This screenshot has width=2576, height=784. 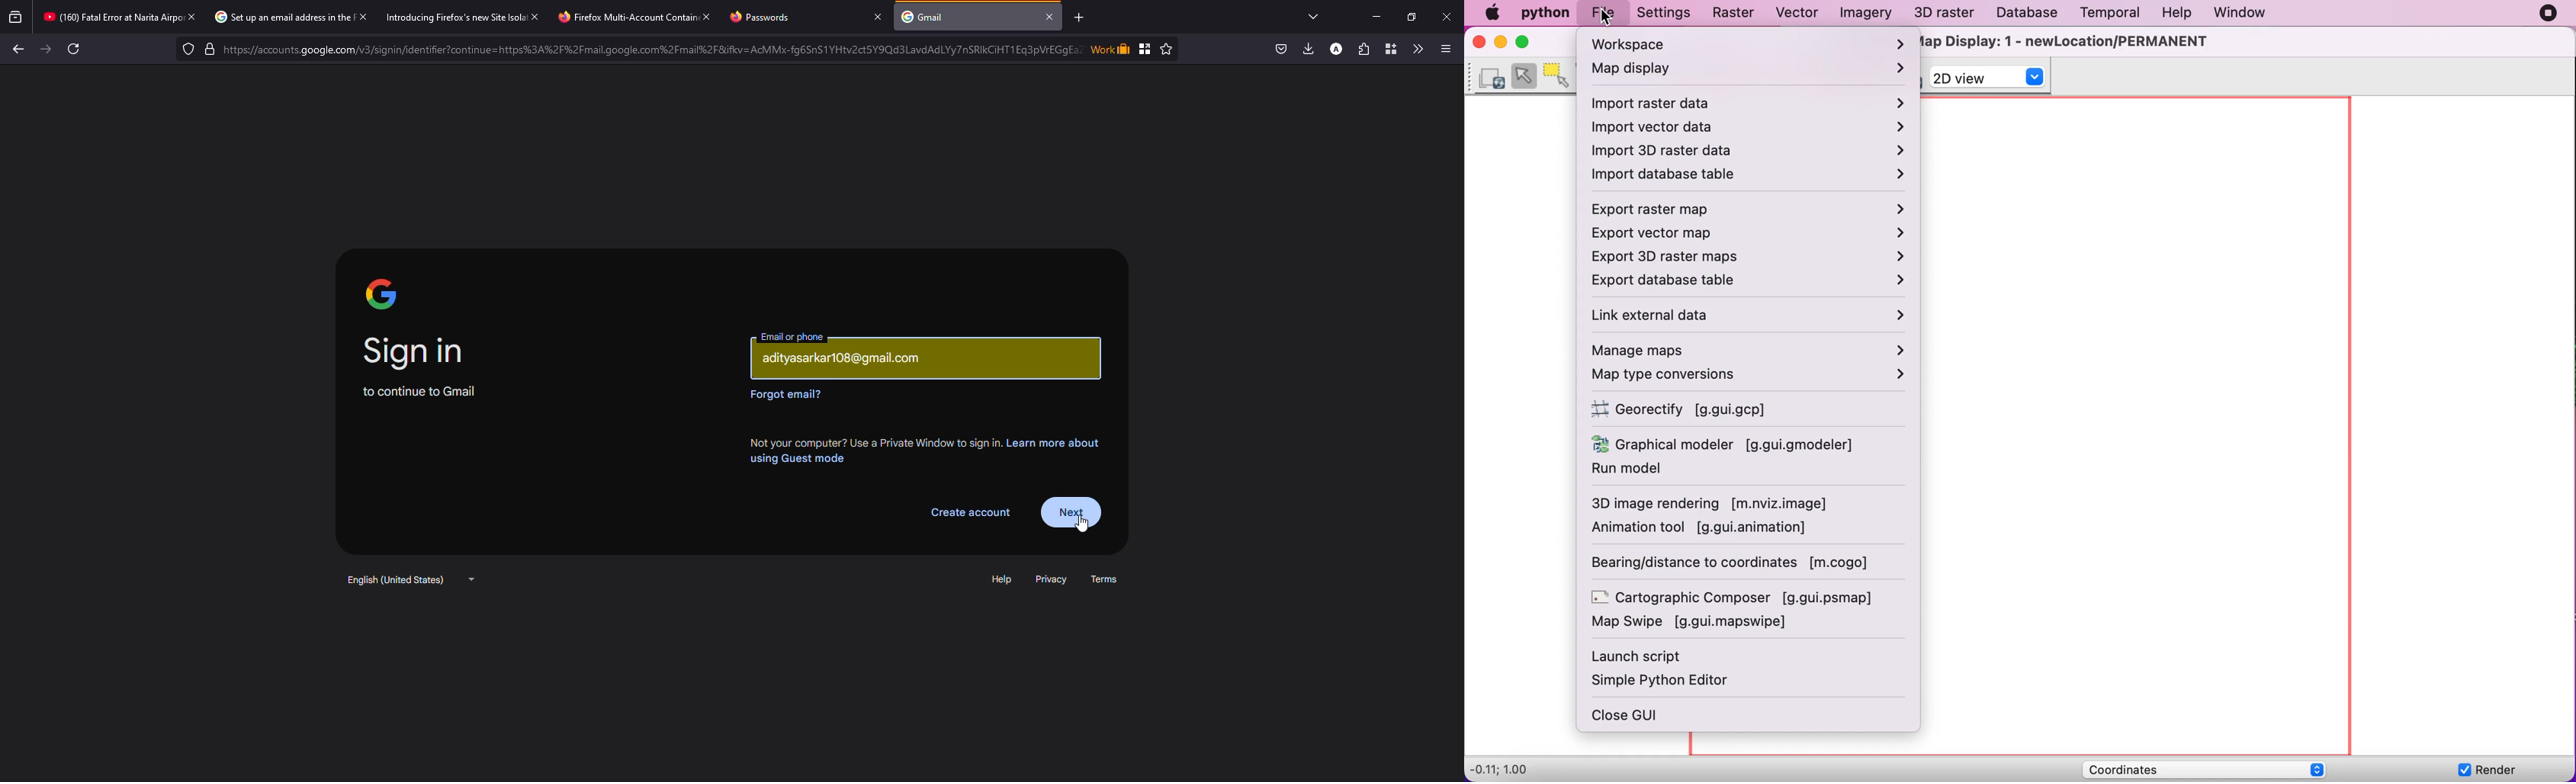 I want to click on to continue to Gmail, so click(x=417, y=391).